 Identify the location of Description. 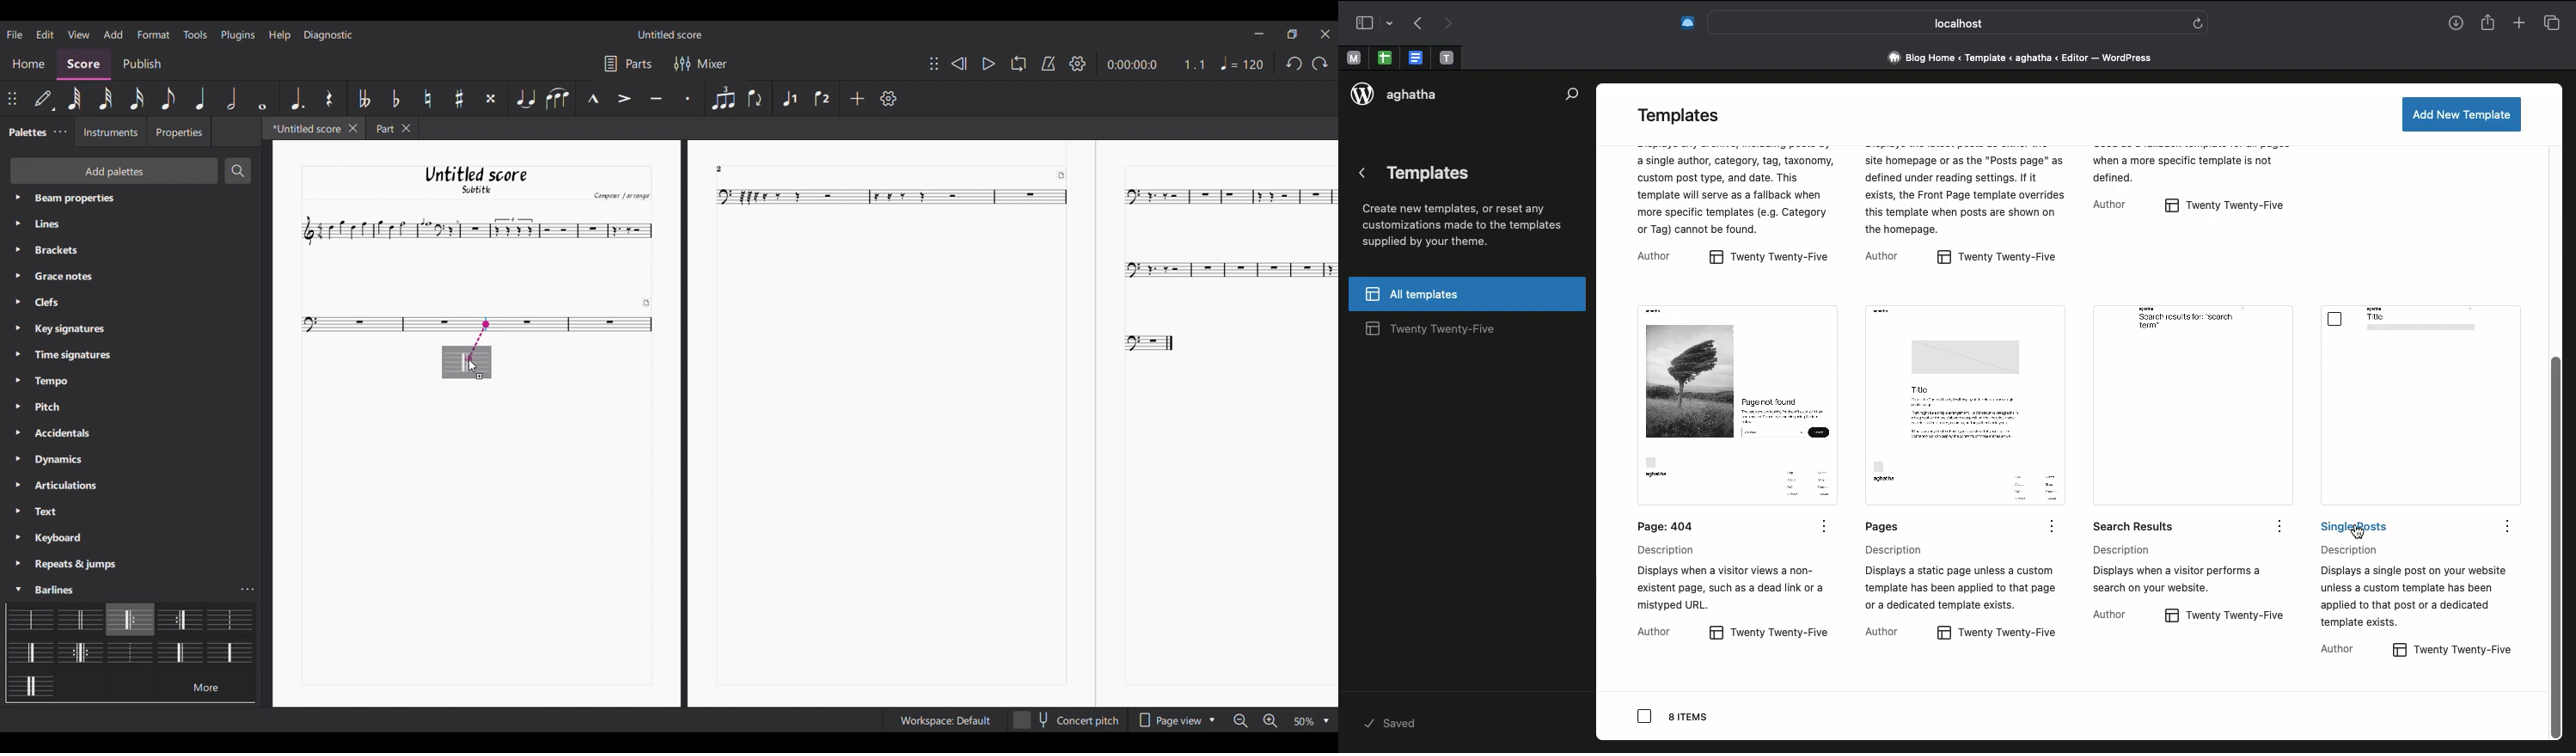
(1964, 578).